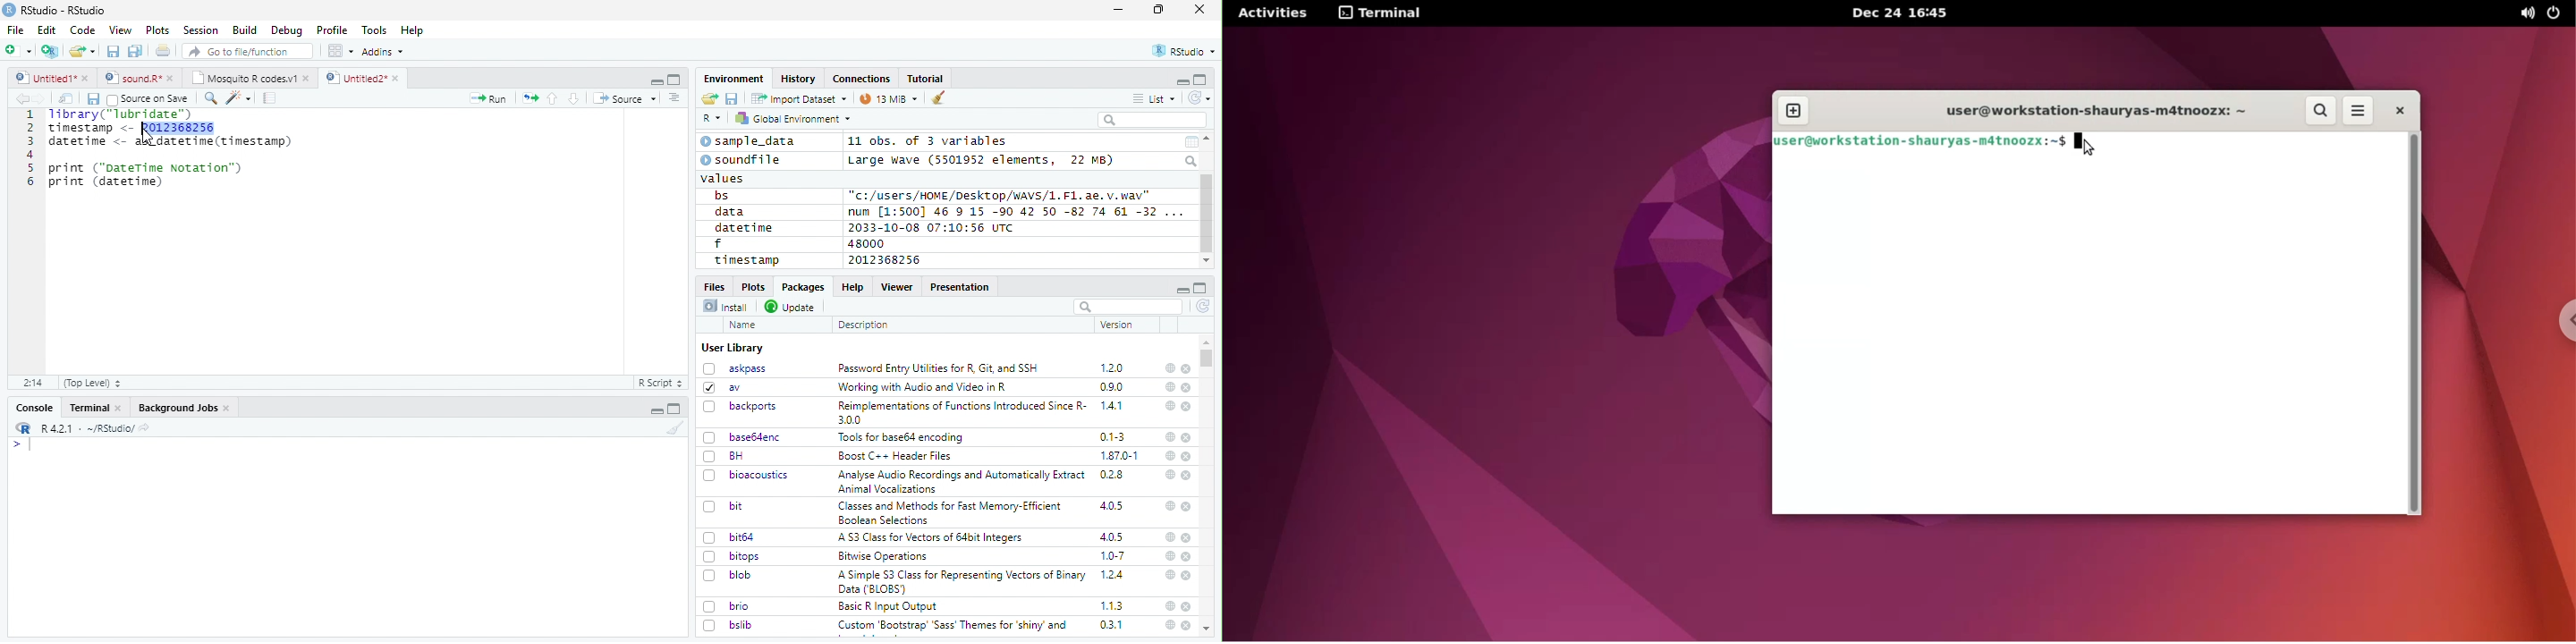  What do you see at coordinates (794, 117) in the screenshot?
I see `Global Environment` at bounding box center [794, 117].